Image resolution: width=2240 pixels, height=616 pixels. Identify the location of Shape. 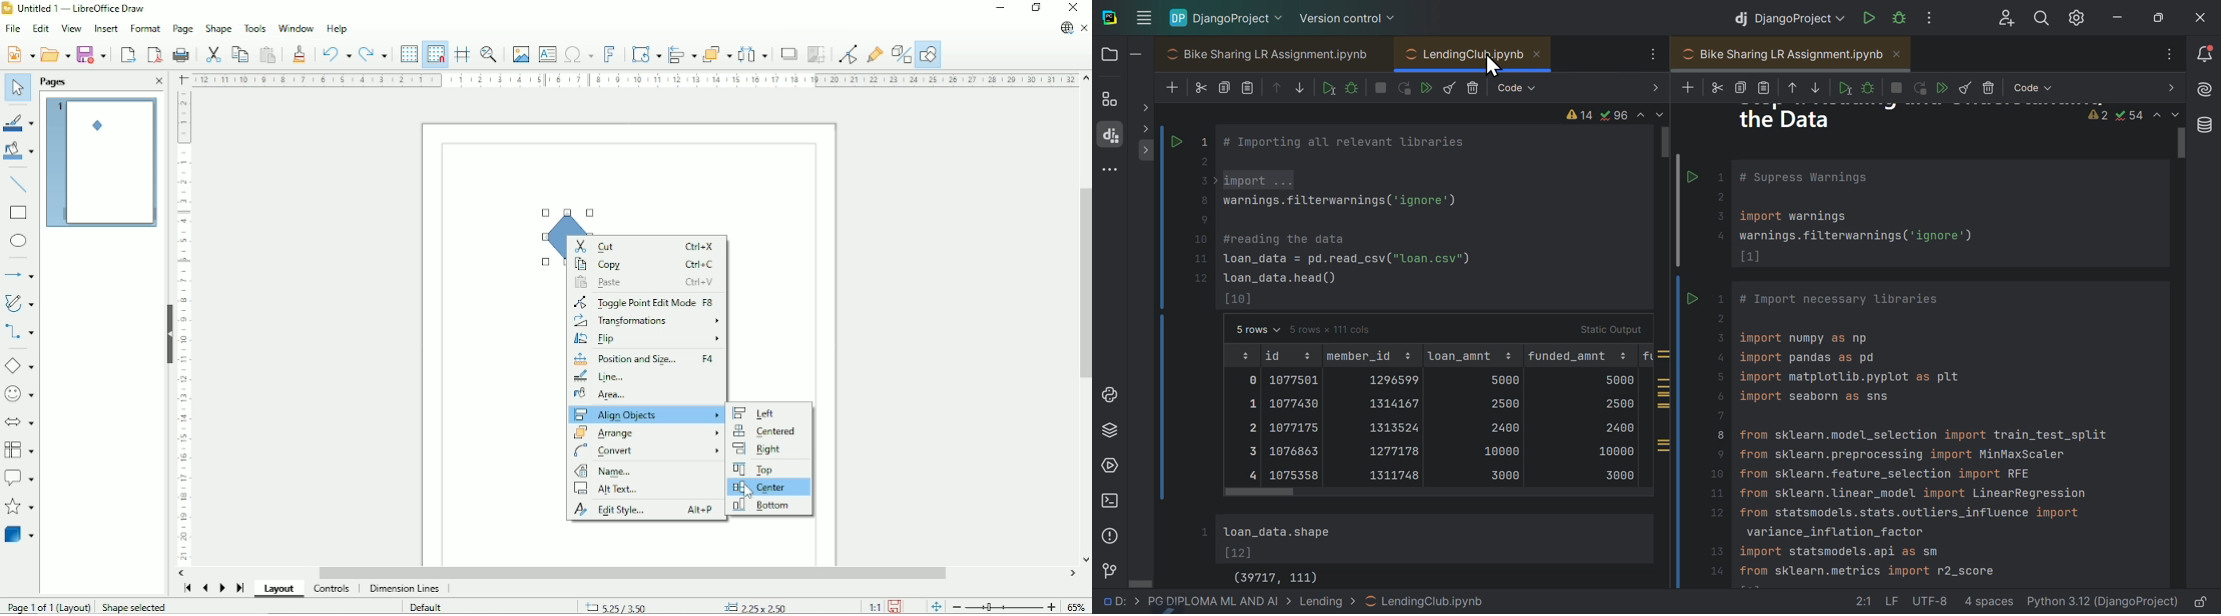
(218, 28).